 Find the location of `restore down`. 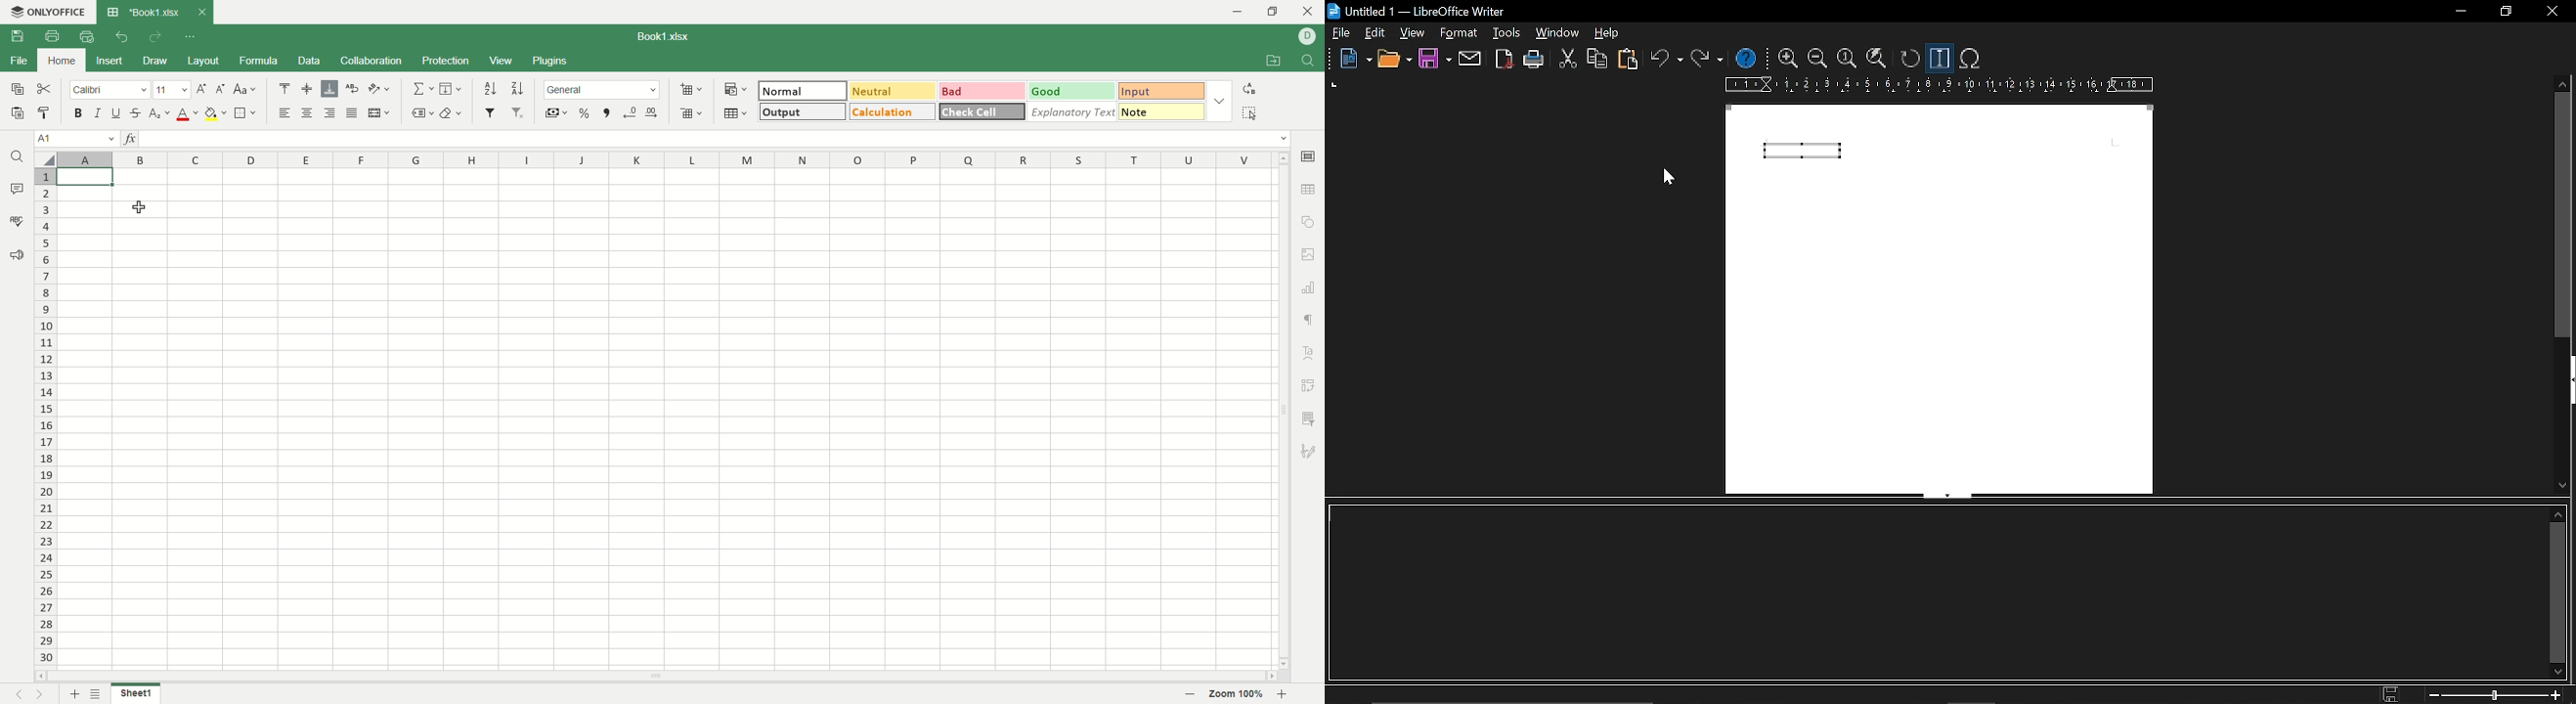

restore down is located at coordinates (2504, 13).